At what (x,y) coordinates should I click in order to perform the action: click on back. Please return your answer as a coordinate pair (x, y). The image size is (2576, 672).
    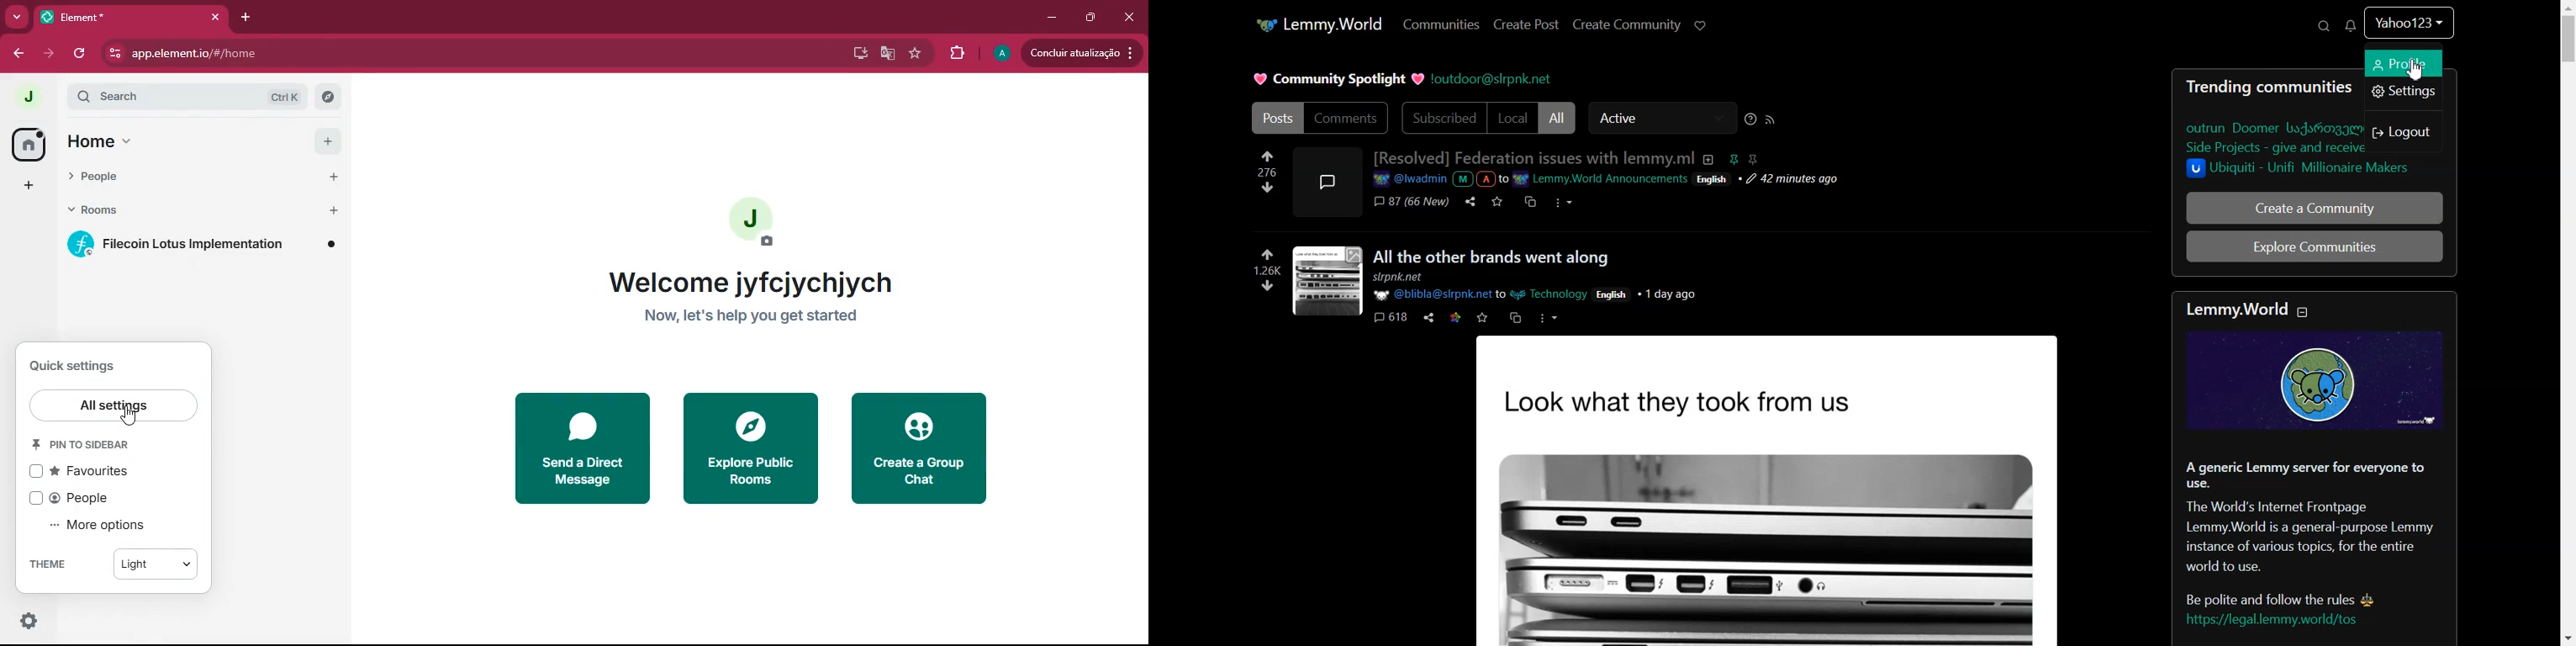
    Looking at the image, I should click on (18, 56).